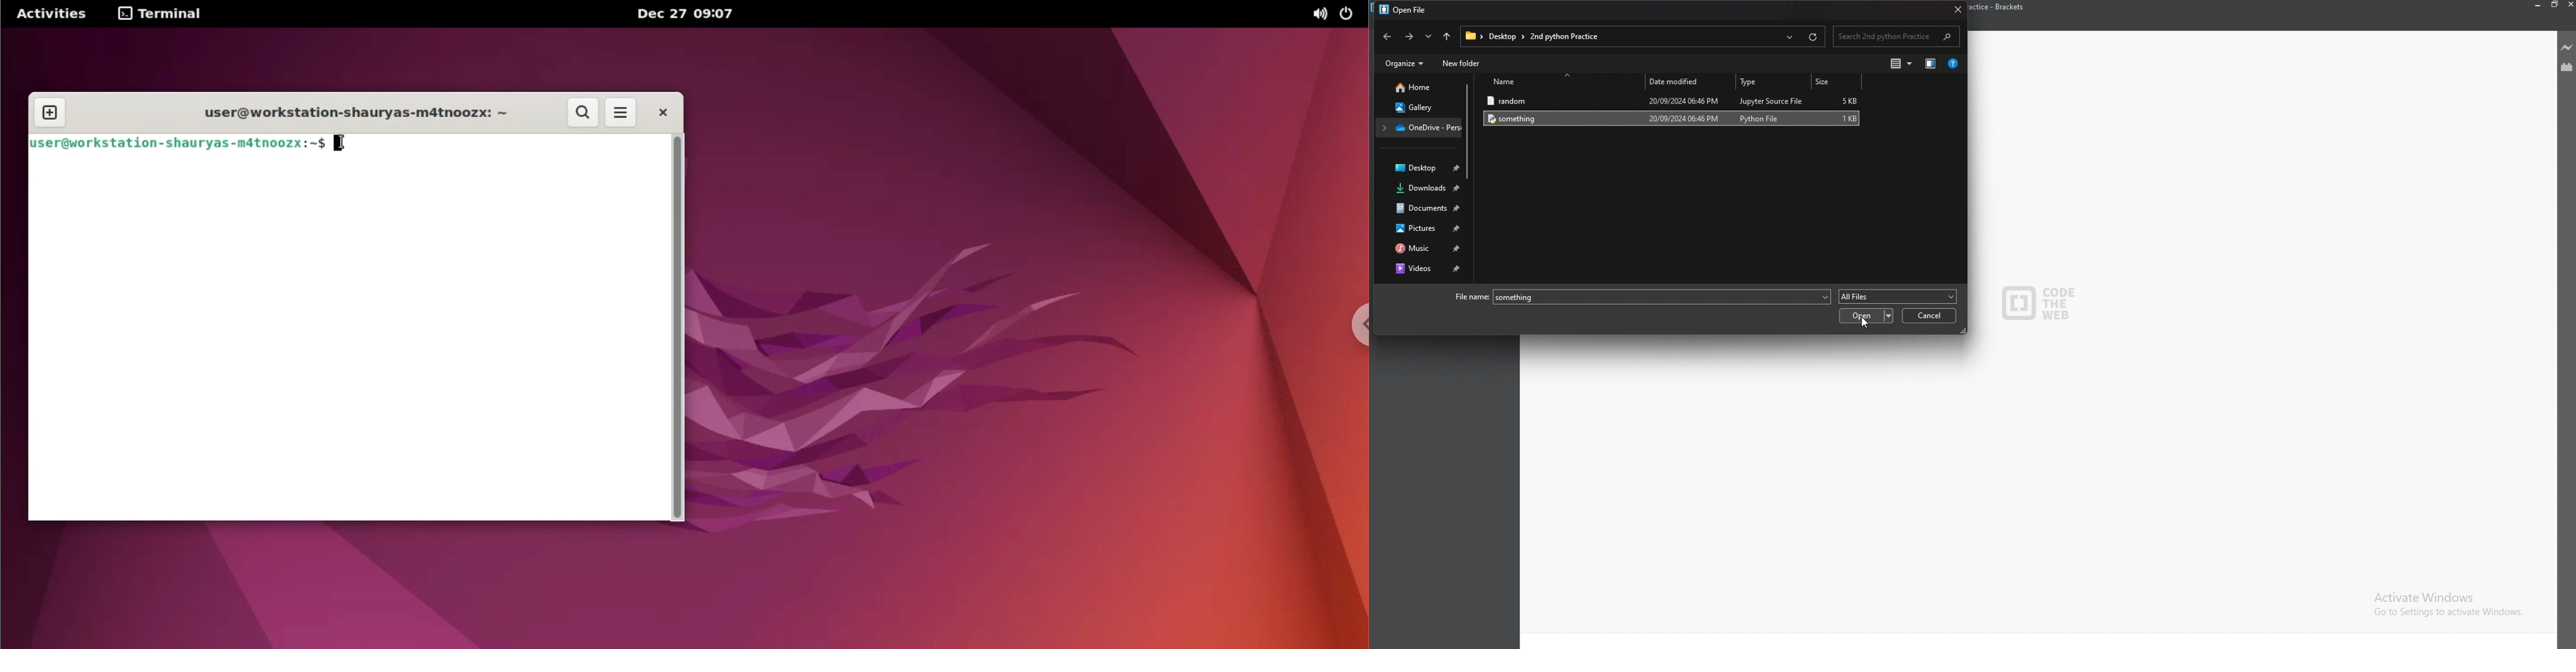 The width and height of the screenshot is (2576, 672). Describe the element at coordinates (1867, 316) in the screenshot. I see `open` at that location.